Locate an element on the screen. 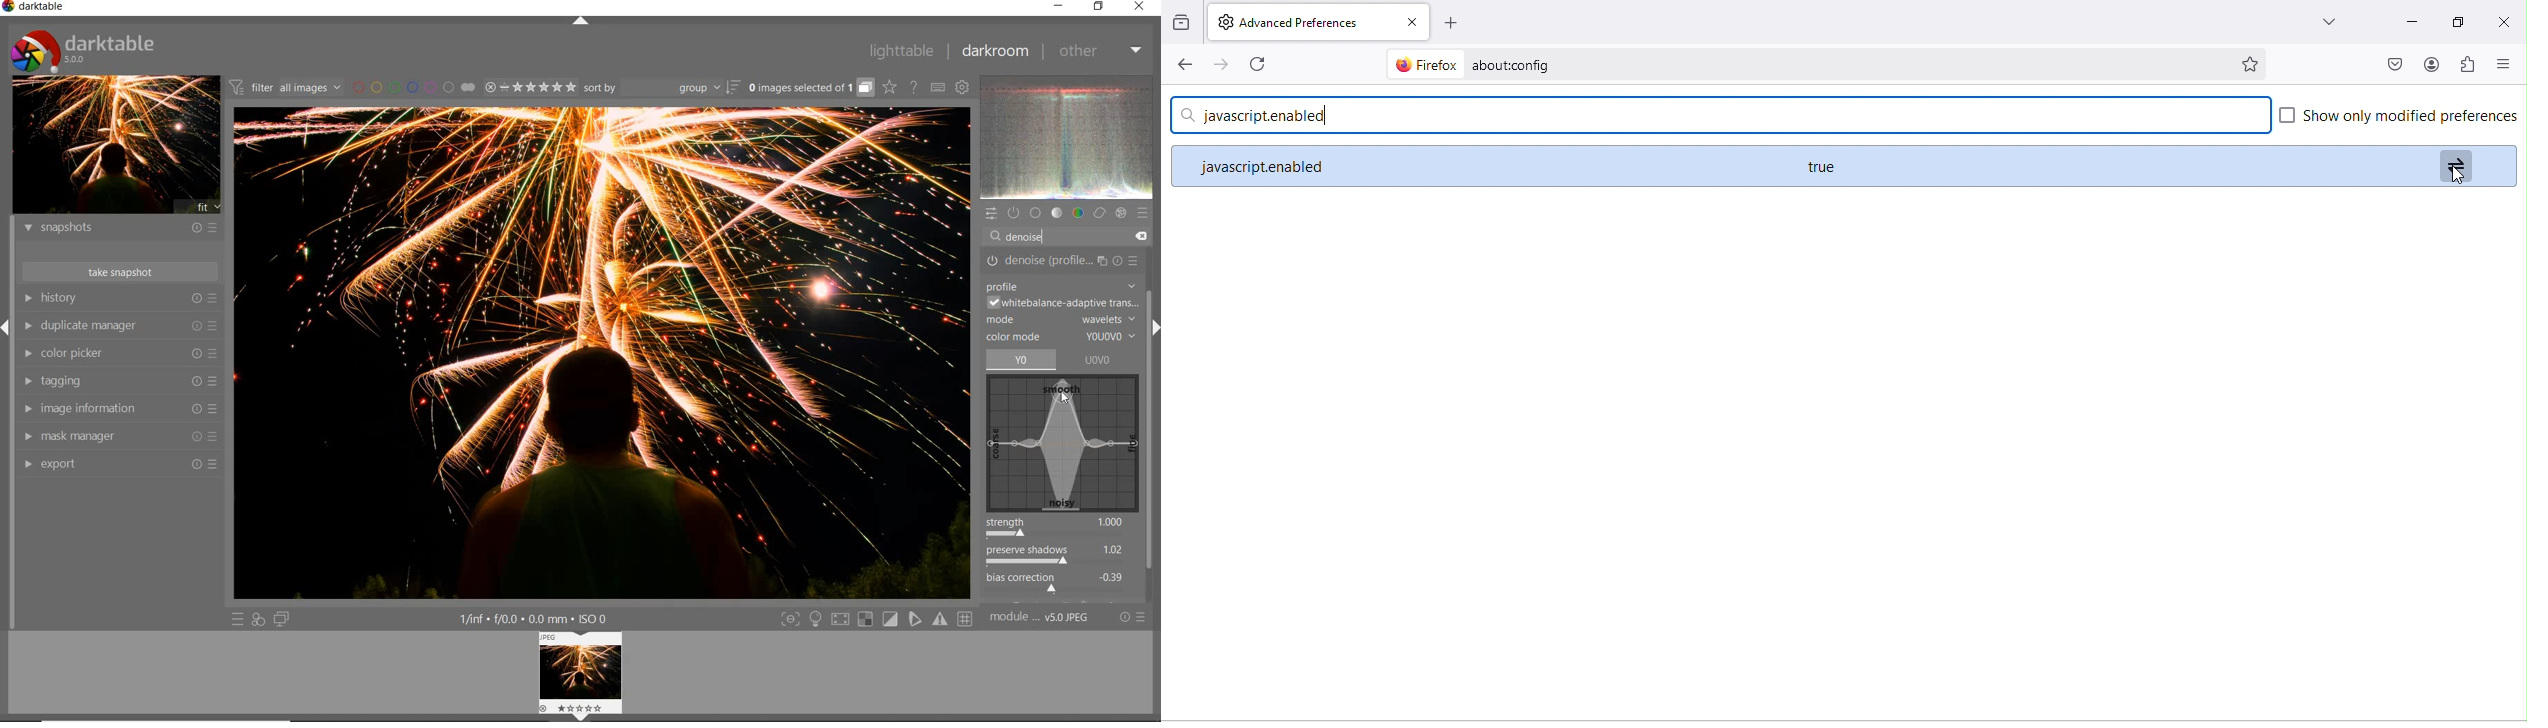  drop down is located at coordinates (2328, 22).